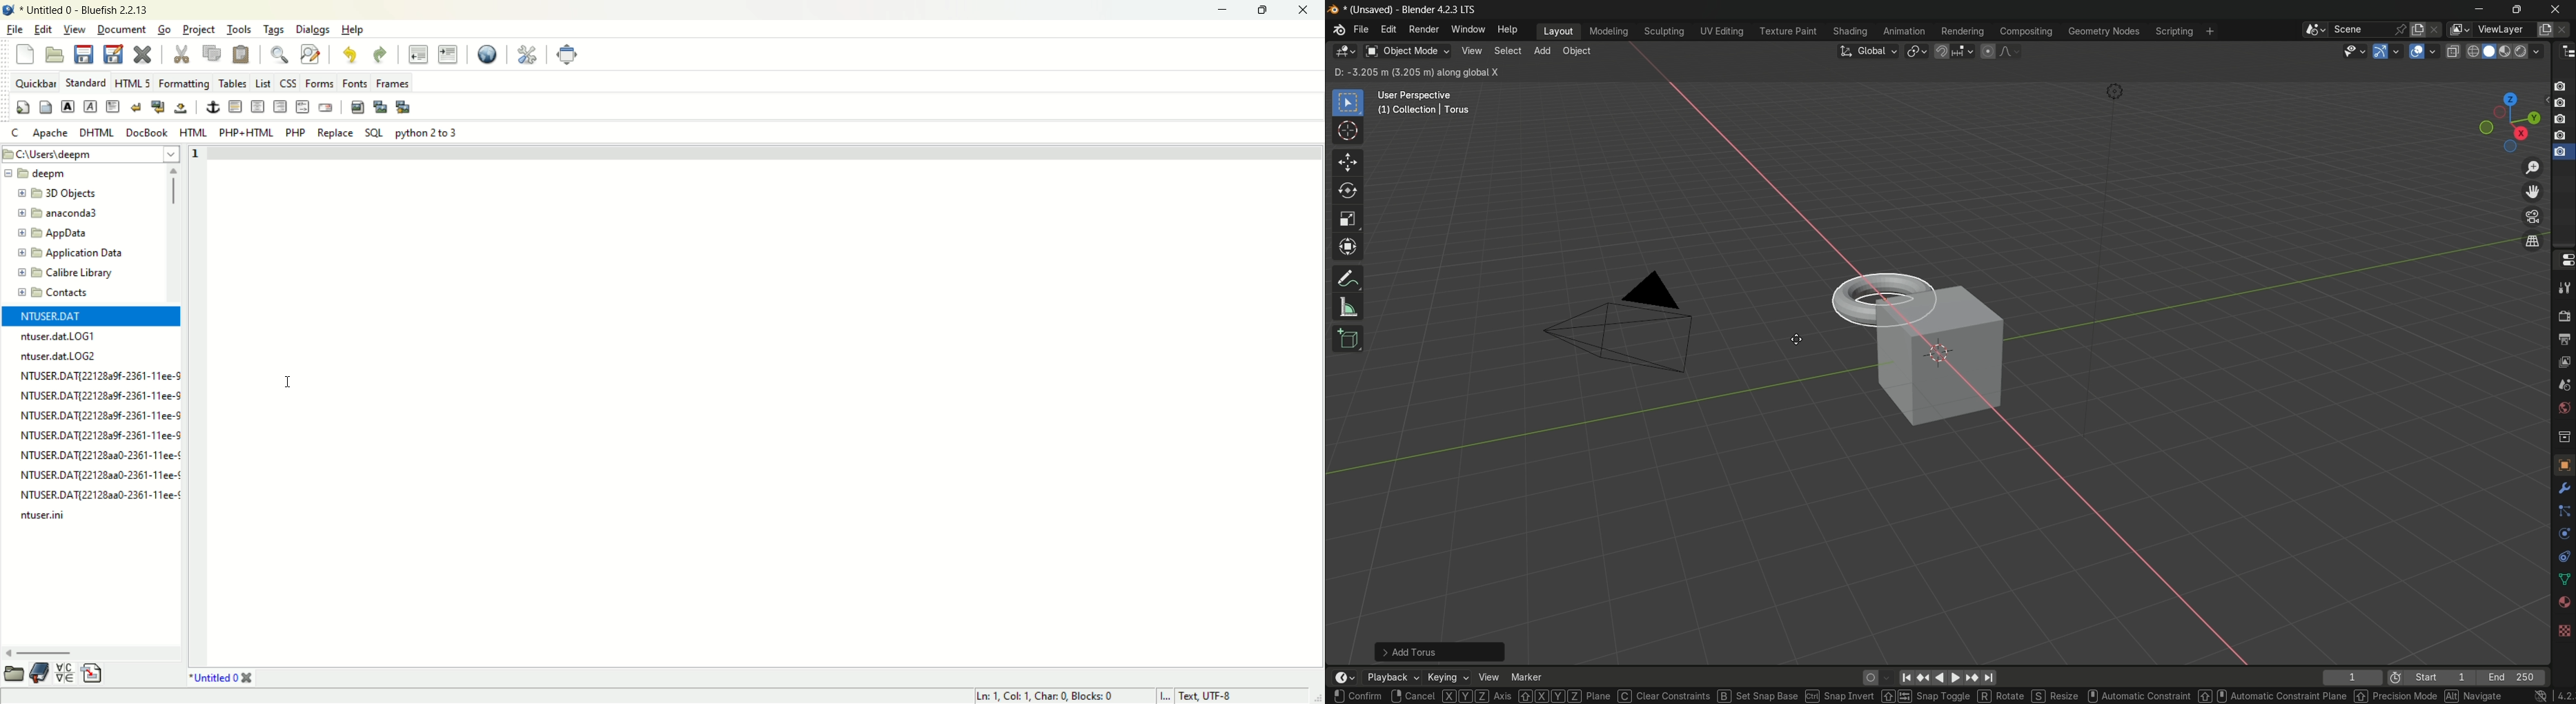  I want to click on add scene, so click(2418, 30).